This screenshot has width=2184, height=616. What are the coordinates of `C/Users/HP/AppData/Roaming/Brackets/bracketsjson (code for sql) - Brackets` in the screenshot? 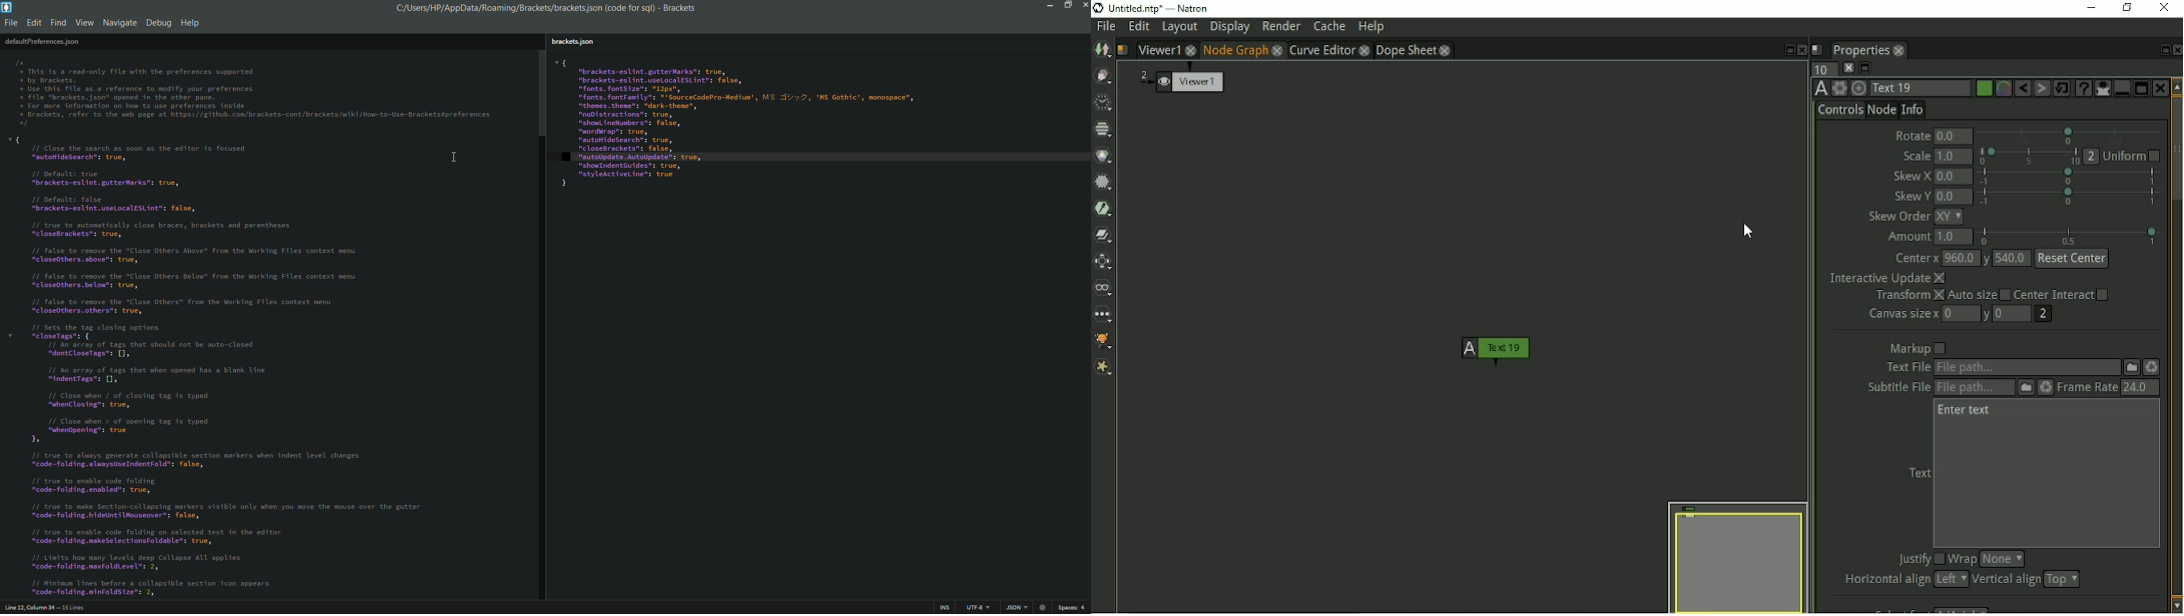 It's located at (551, 9).